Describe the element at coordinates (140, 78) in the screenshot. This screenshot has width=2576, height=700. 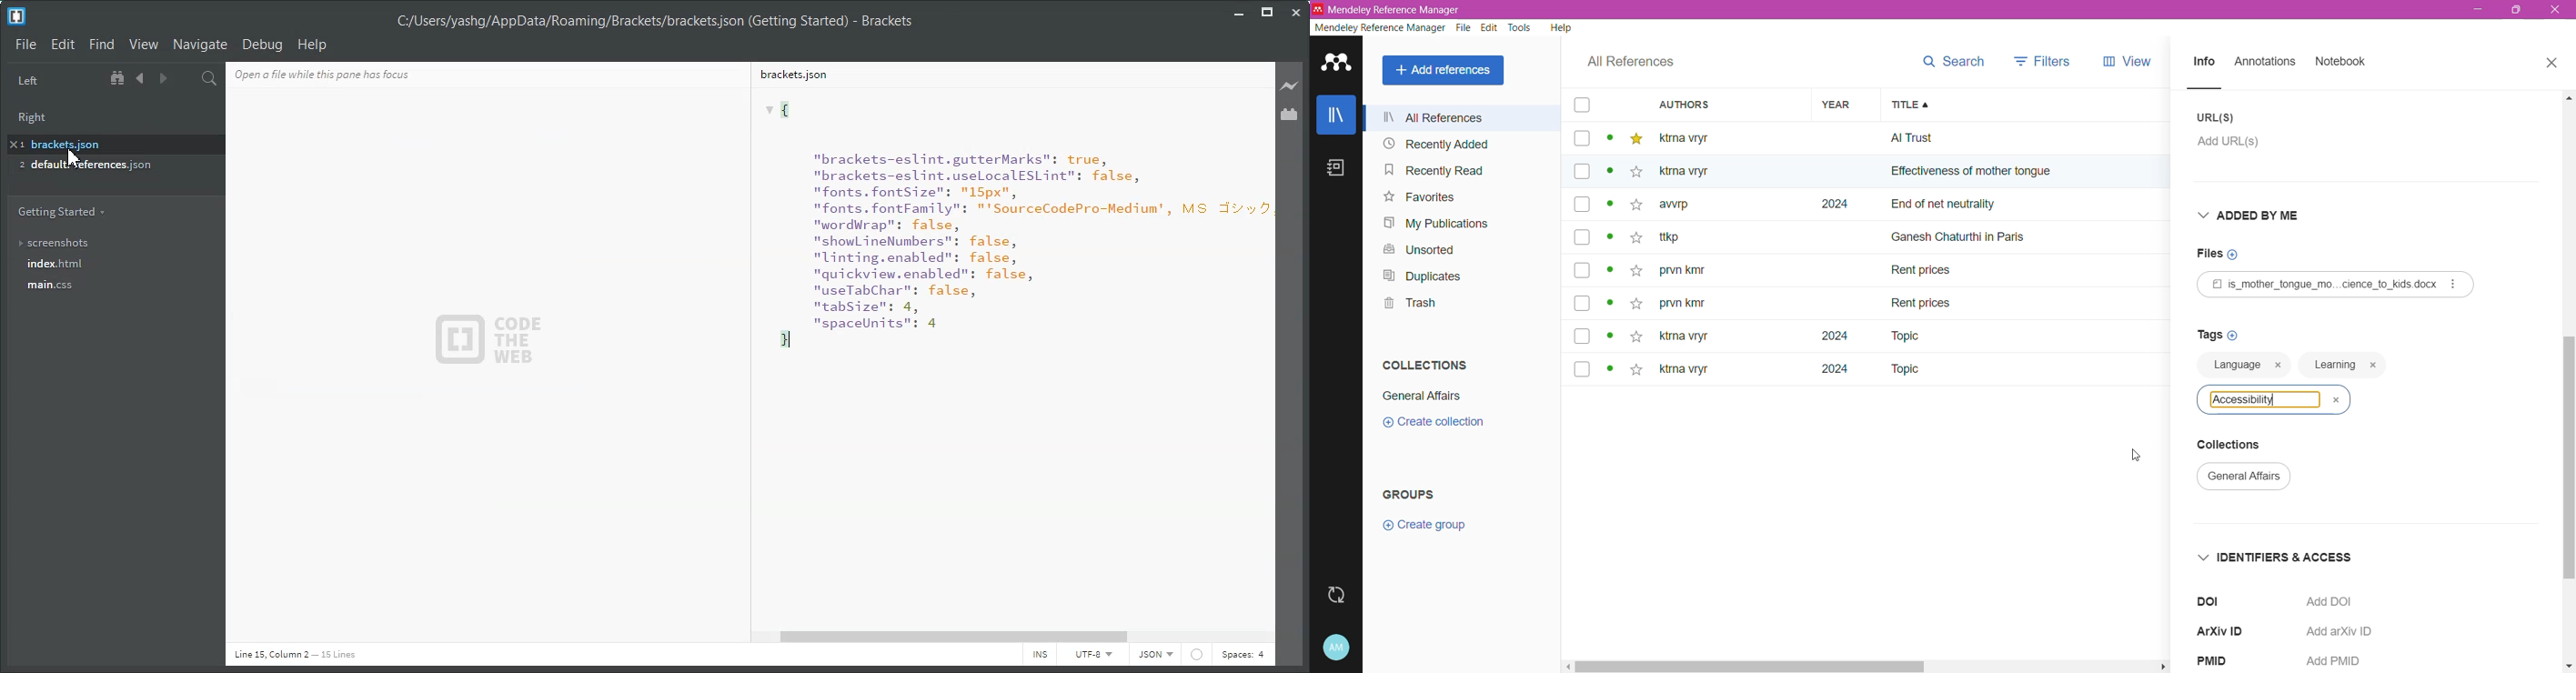
I see `Navigate Backward` at that location.